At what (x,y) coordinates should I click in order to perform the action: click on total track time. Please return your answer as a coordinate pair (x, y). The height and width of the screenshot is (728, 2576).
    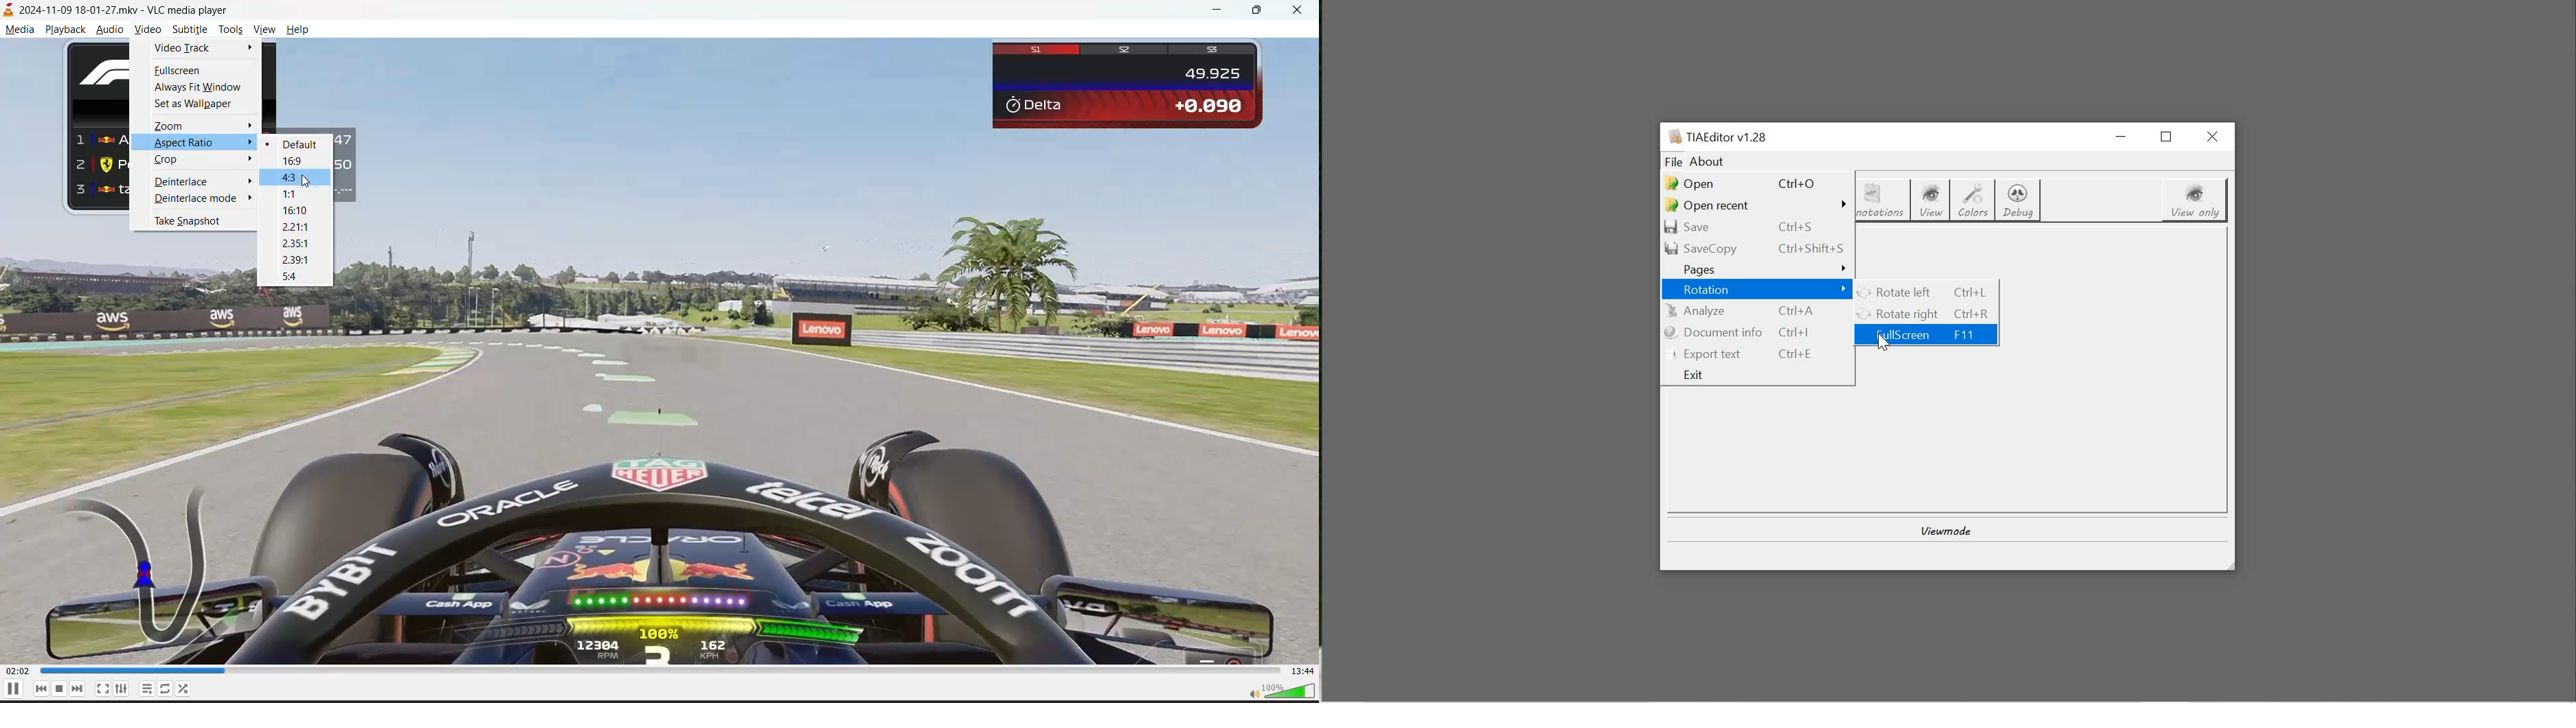
    Looking at the image, I should click on (1302, 671).